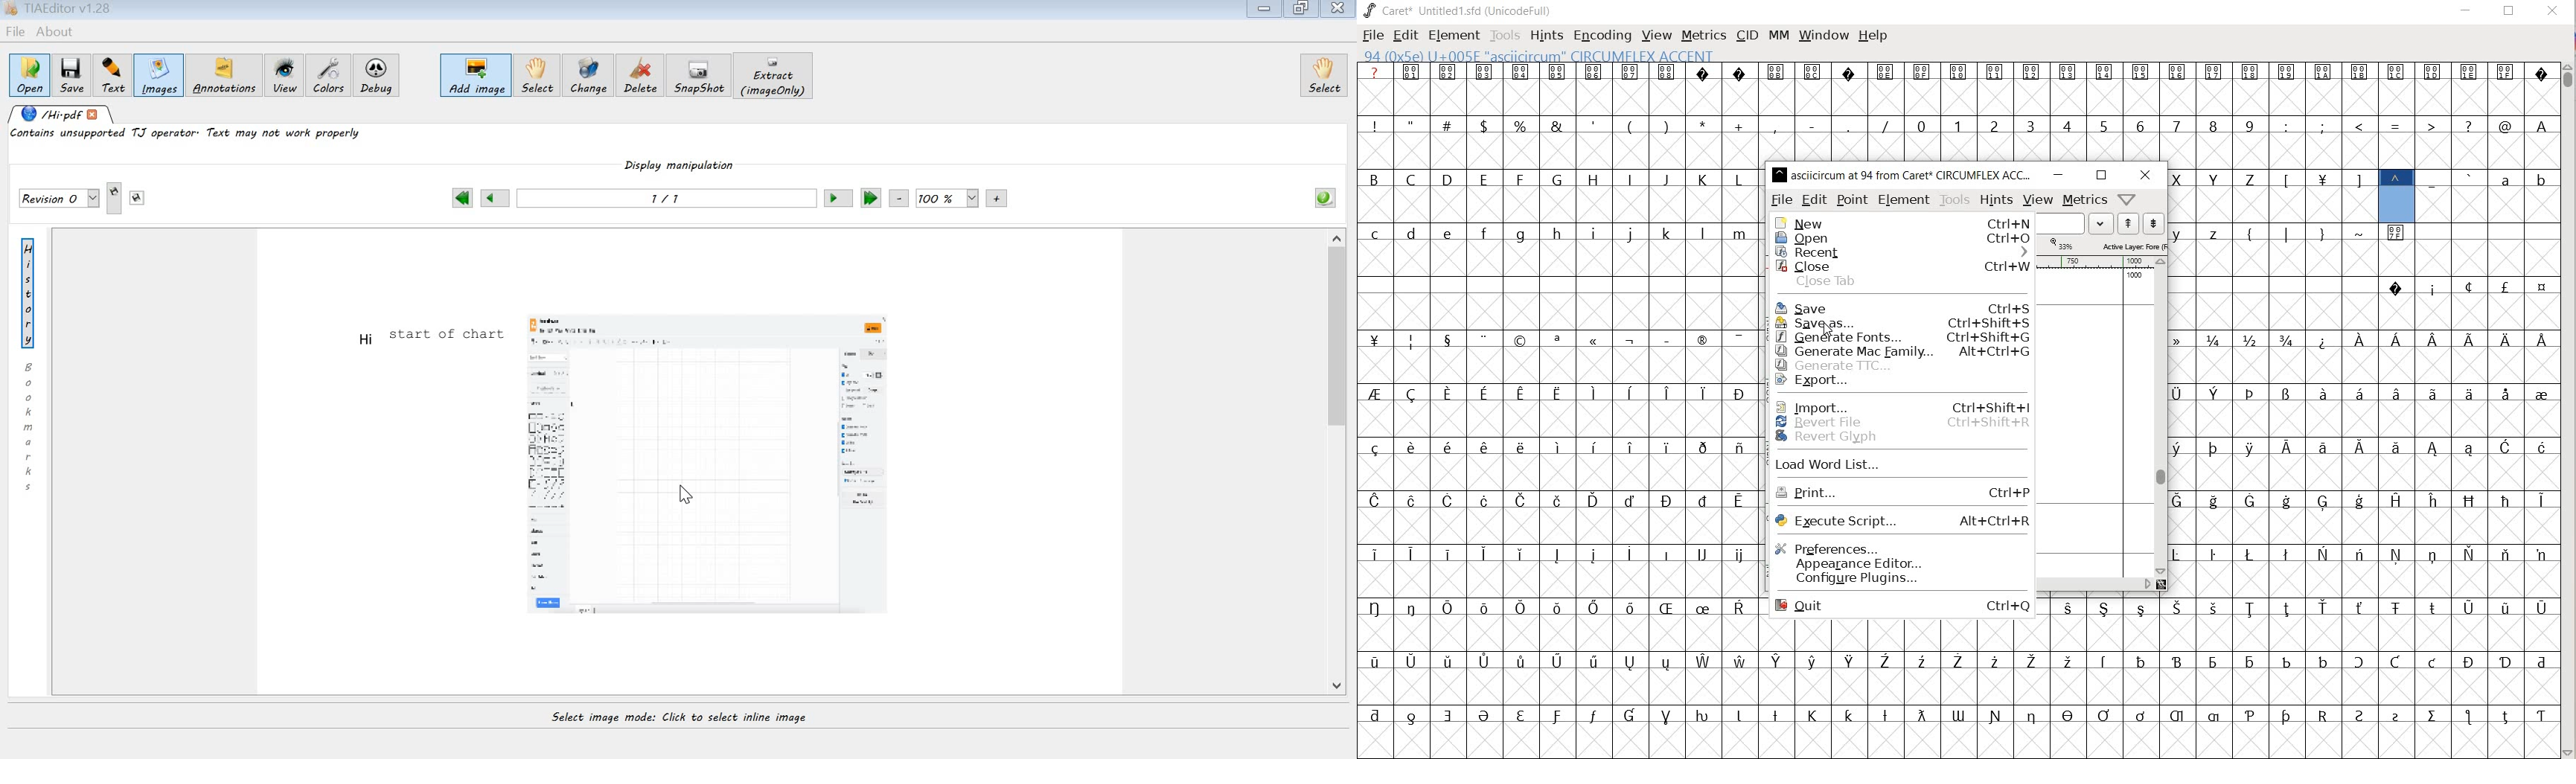  What do you see at coordinates (1505, 35) in the screenshot?
I see `TOOLS` at bounding box center [1505, 35].